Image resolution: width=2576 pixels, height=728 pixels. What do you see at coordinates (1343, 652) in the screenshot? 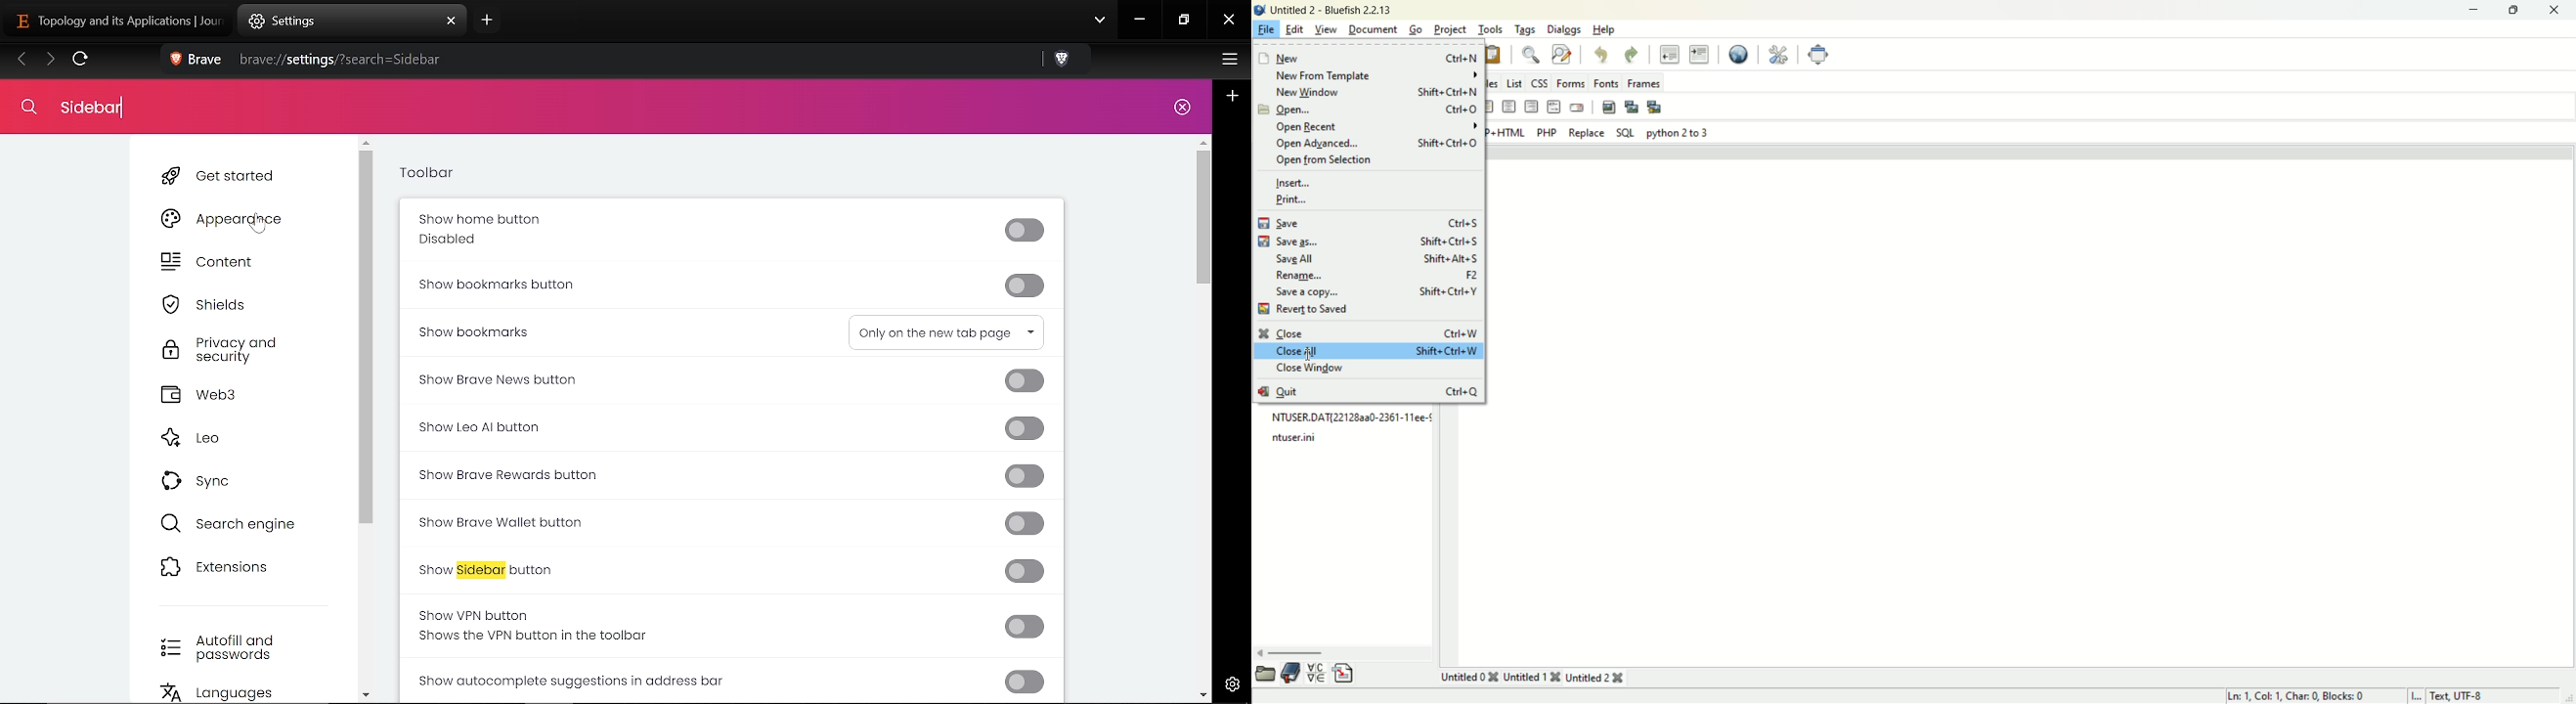
I see `horizontal scroll bar` at bounding box center [1343, 652].